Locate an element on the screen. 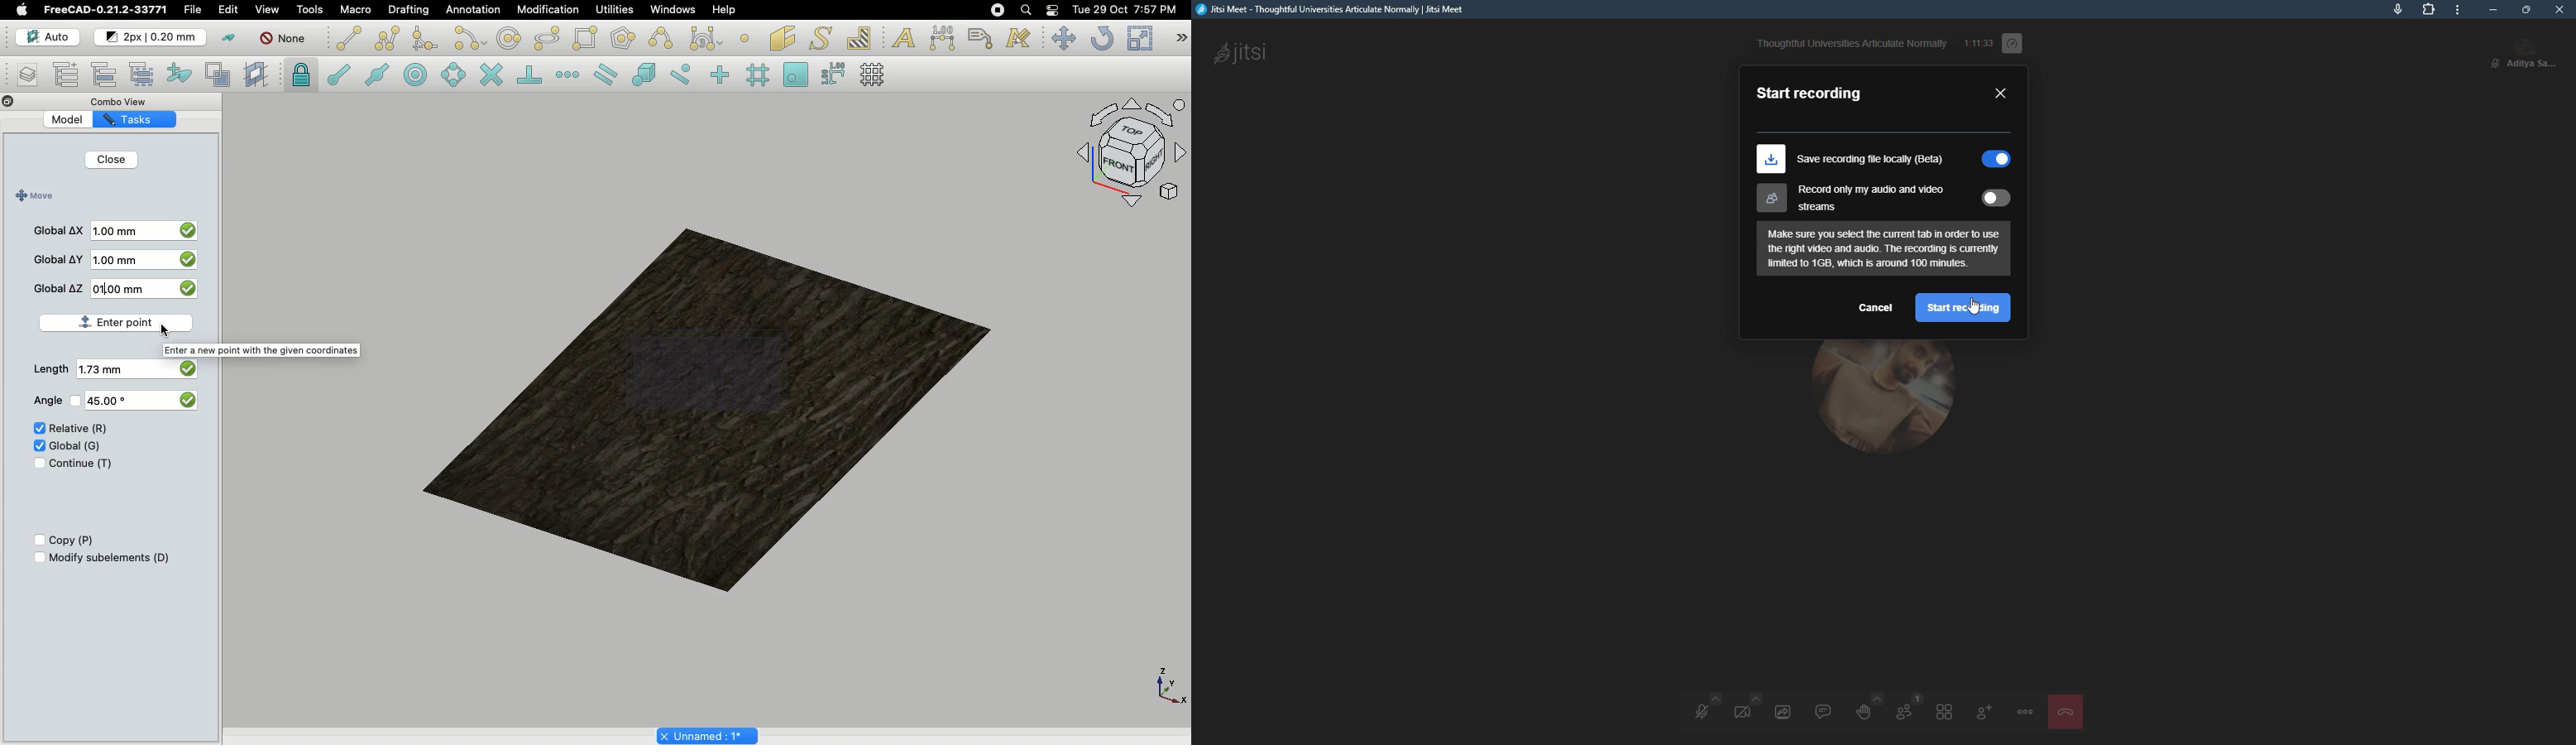  Selecting edit is located at coordinates (232, 11).